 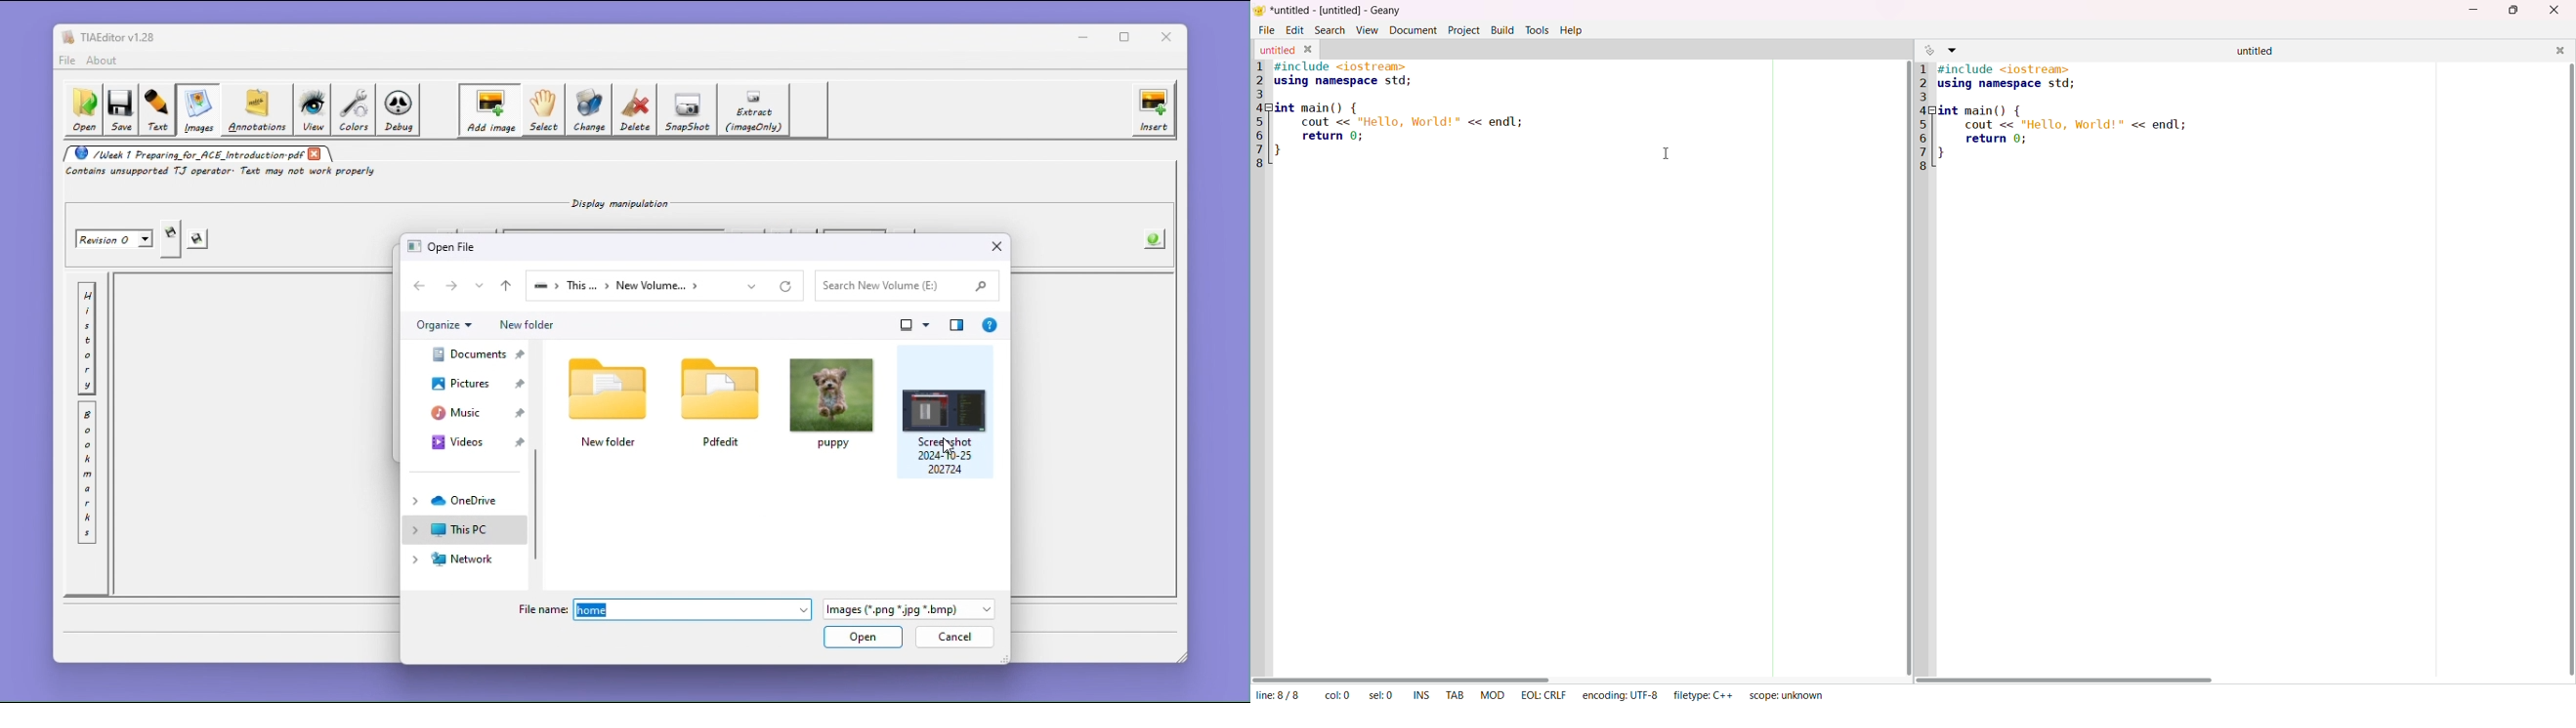 What do you see at coordinates (171, 239) in the screenshot?
I see `Save a copy` at bounding box center [171, 239].